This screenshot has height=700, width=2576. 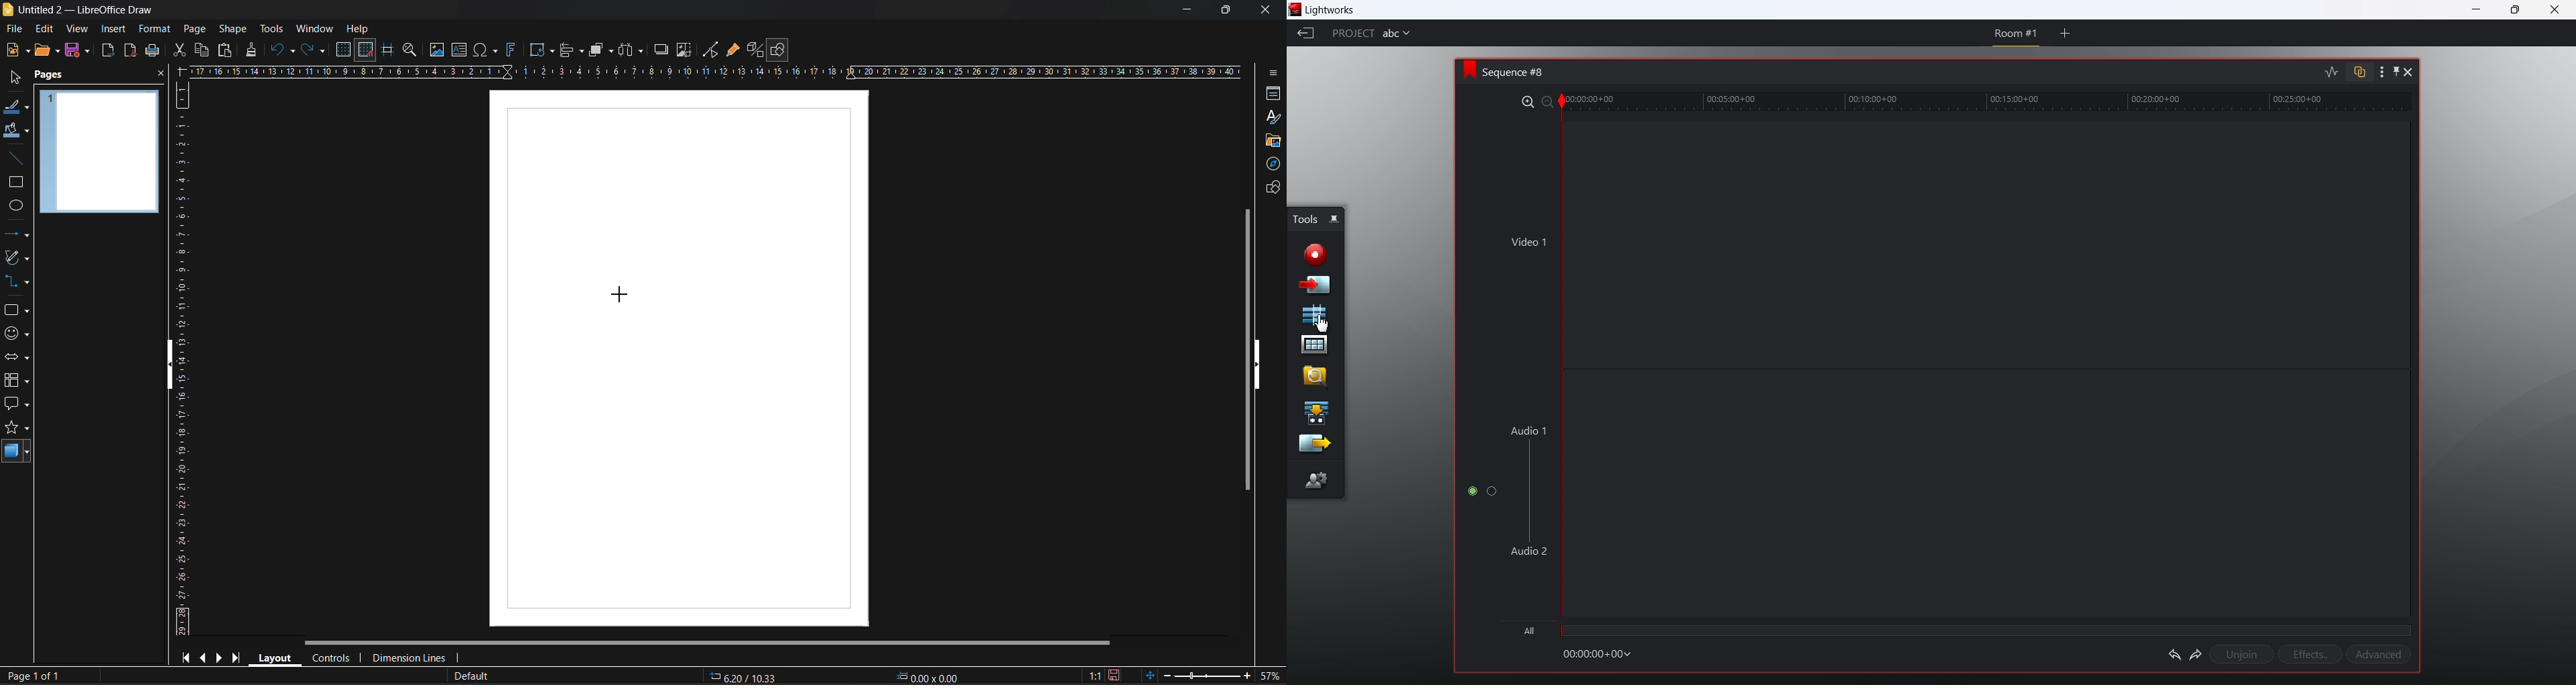 I want to click on trim, so click(x=1561, y=101).